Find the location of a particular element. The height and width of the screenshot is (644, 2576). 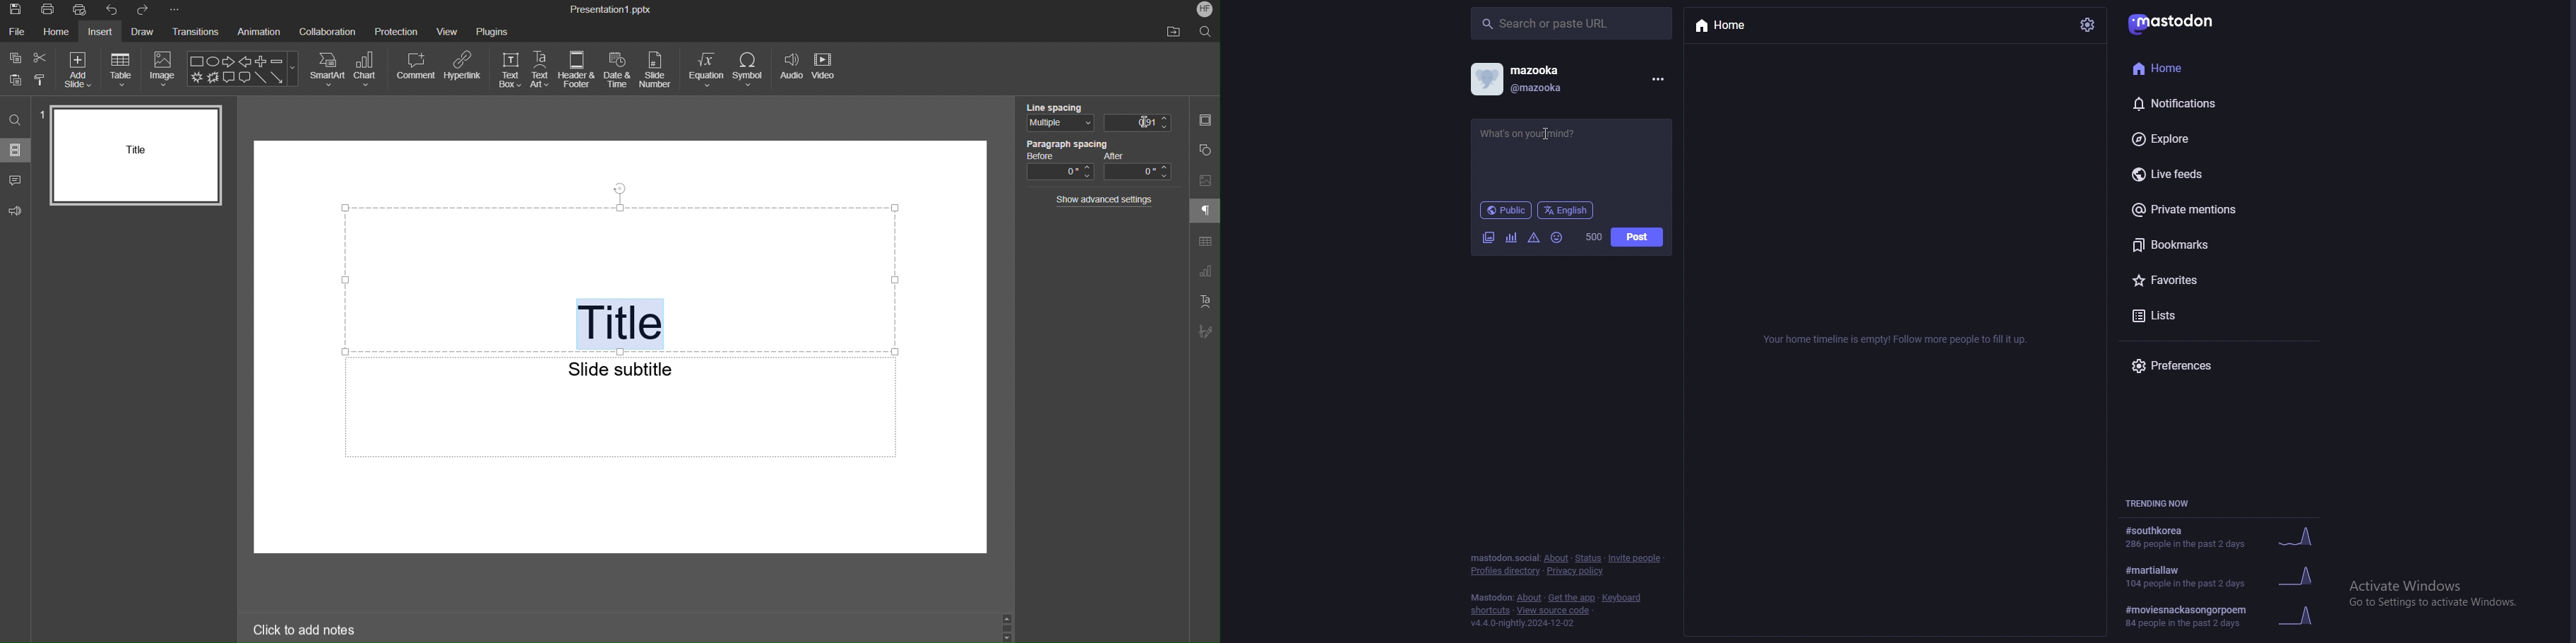

invite people is located at coordinates (1636, 559).